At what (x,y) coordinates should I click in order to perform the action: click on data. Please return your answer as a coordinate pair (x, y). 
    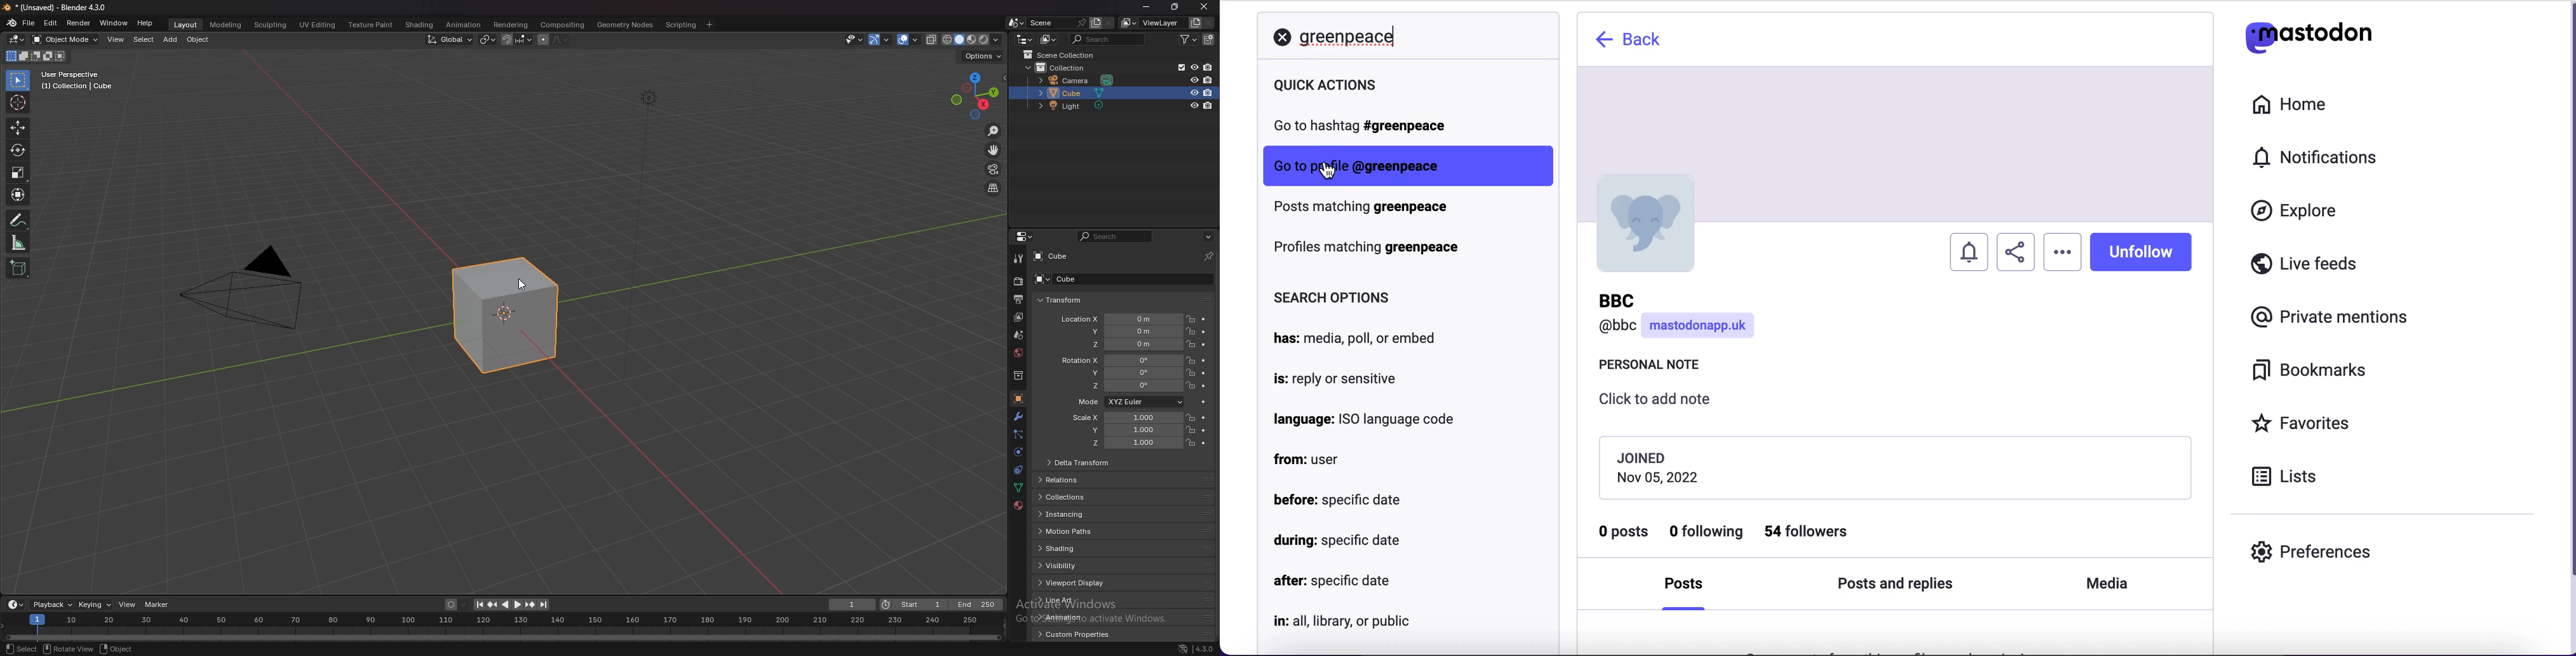
    Looking at the image, I should click on (1017, 489).